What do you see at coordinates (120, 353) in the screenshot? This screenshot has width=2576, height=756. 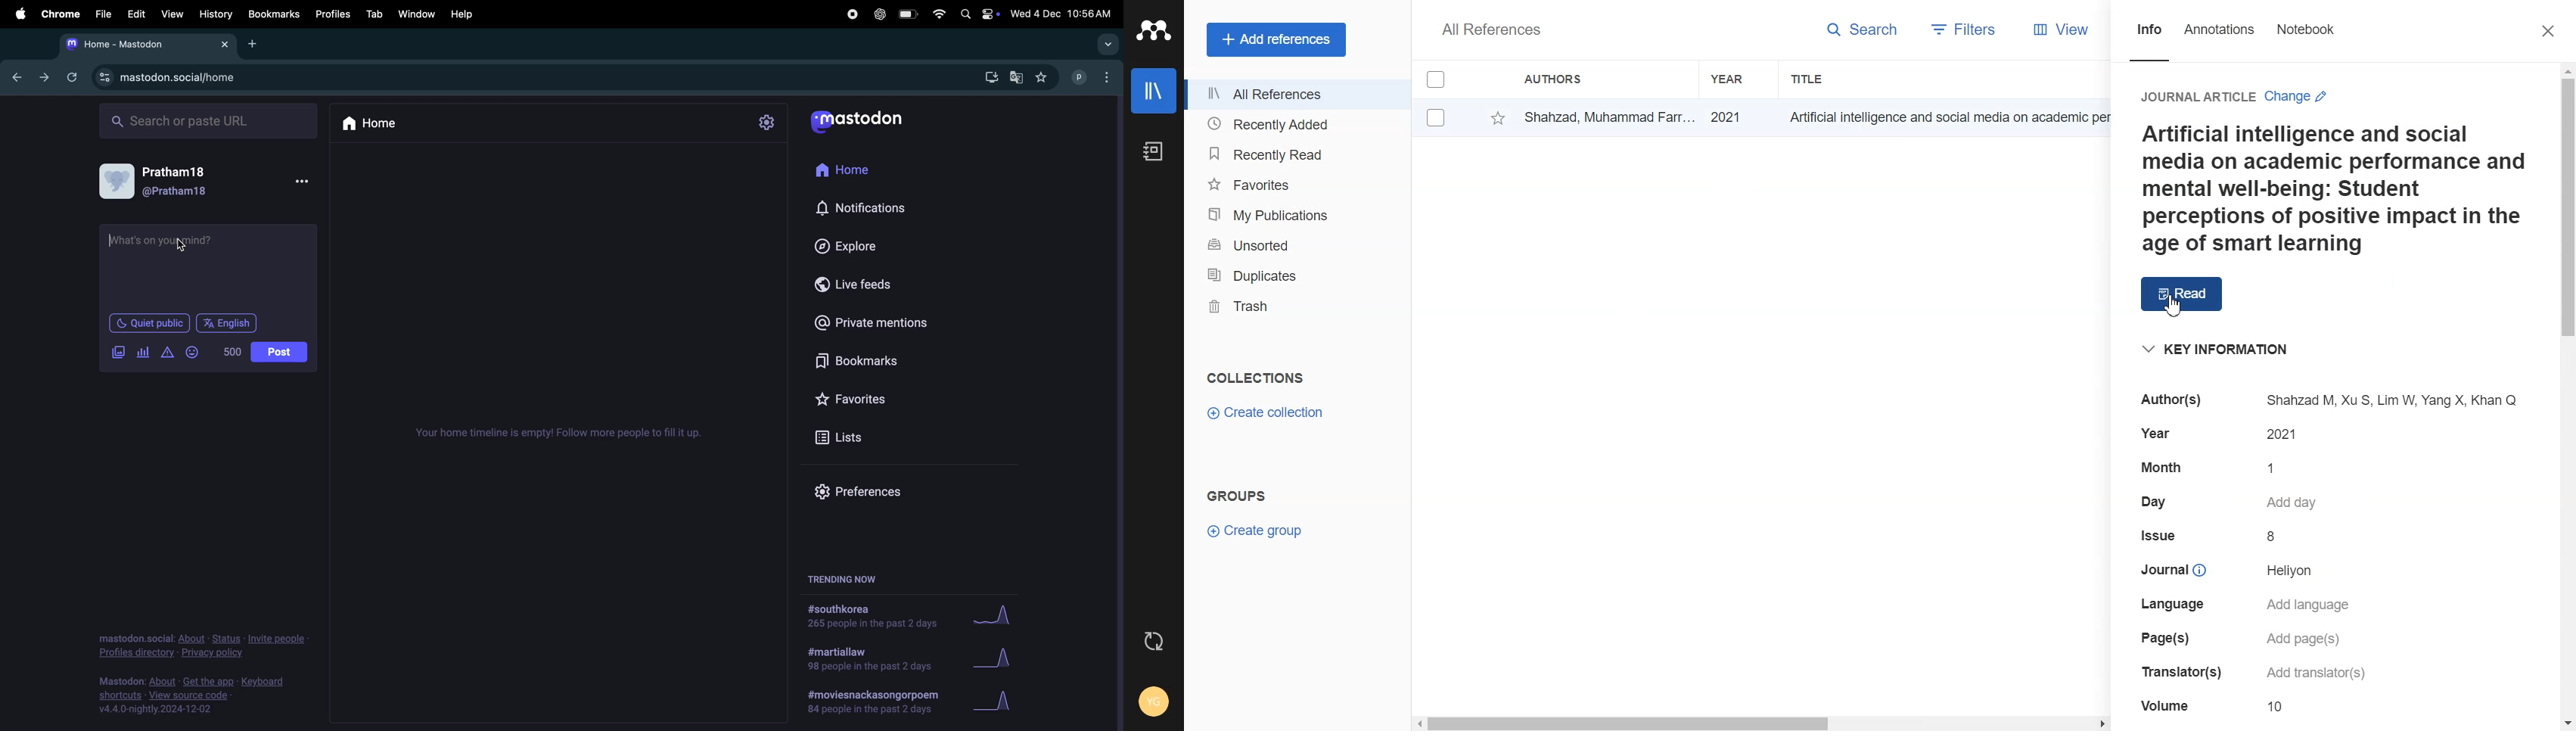 I see `add image` at bounding box center [120, 353].